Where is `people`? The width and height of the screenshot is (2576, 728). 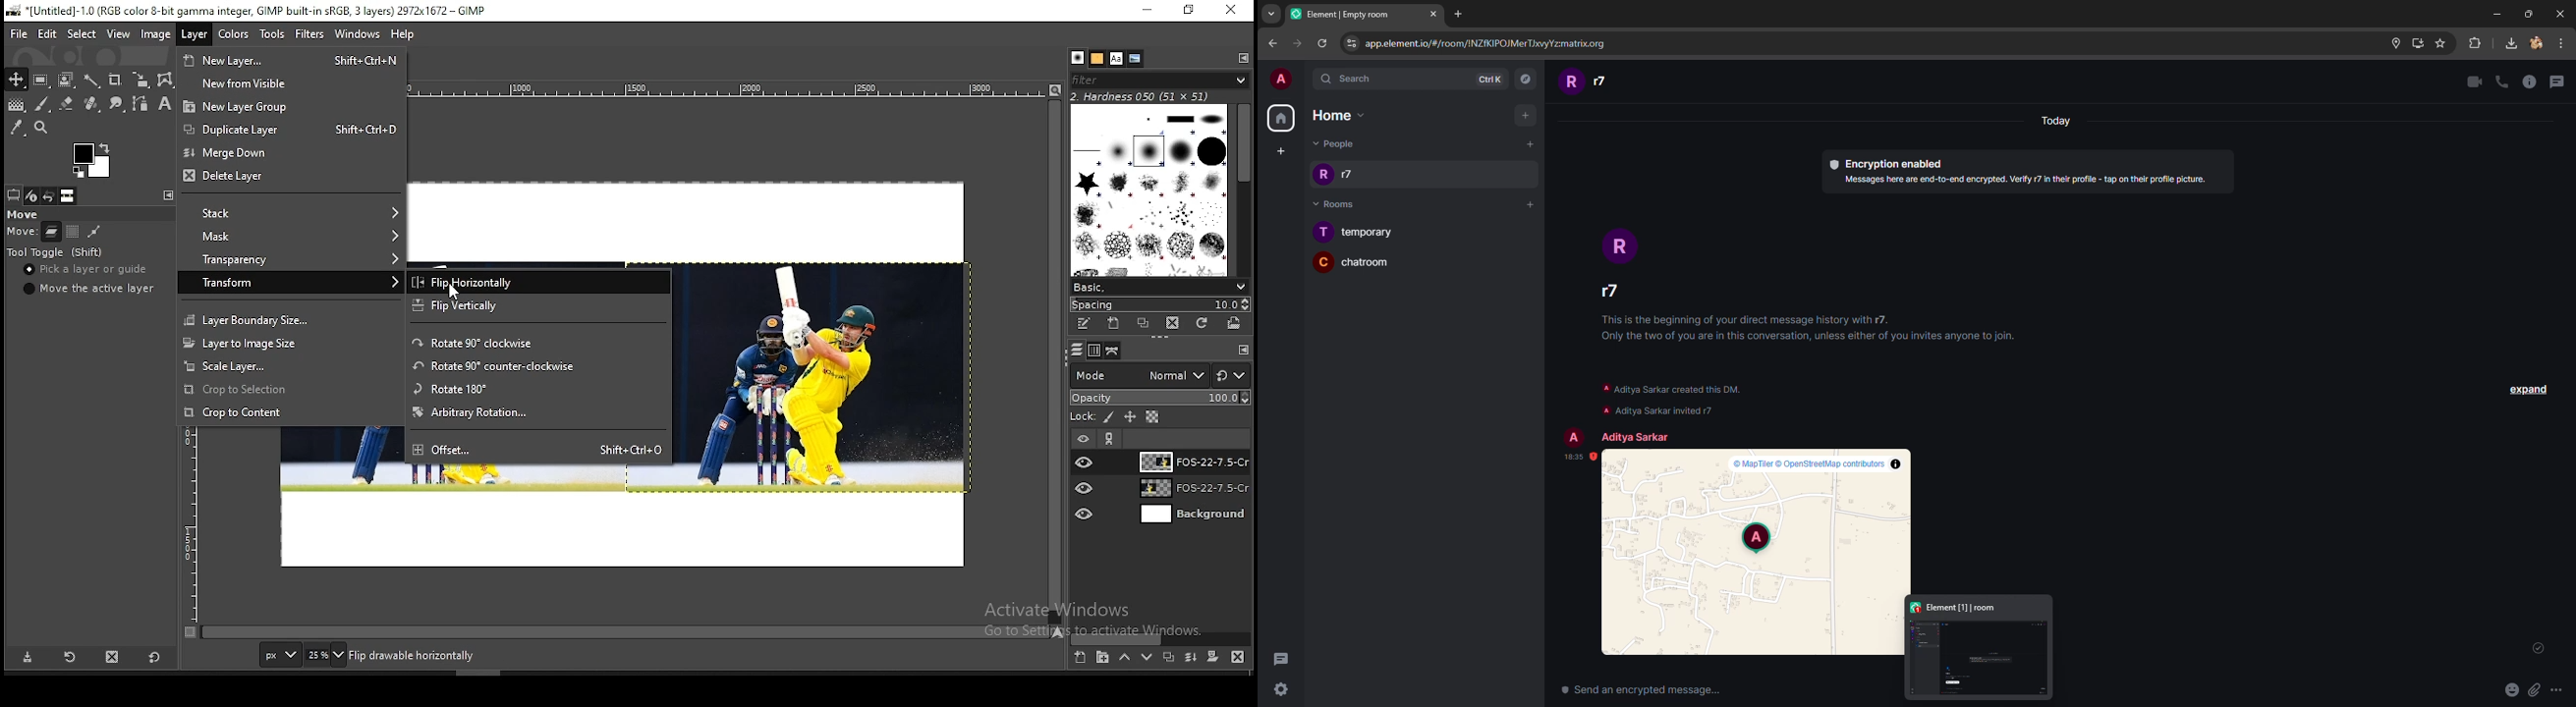
people is located at coordinates (1330, 144).